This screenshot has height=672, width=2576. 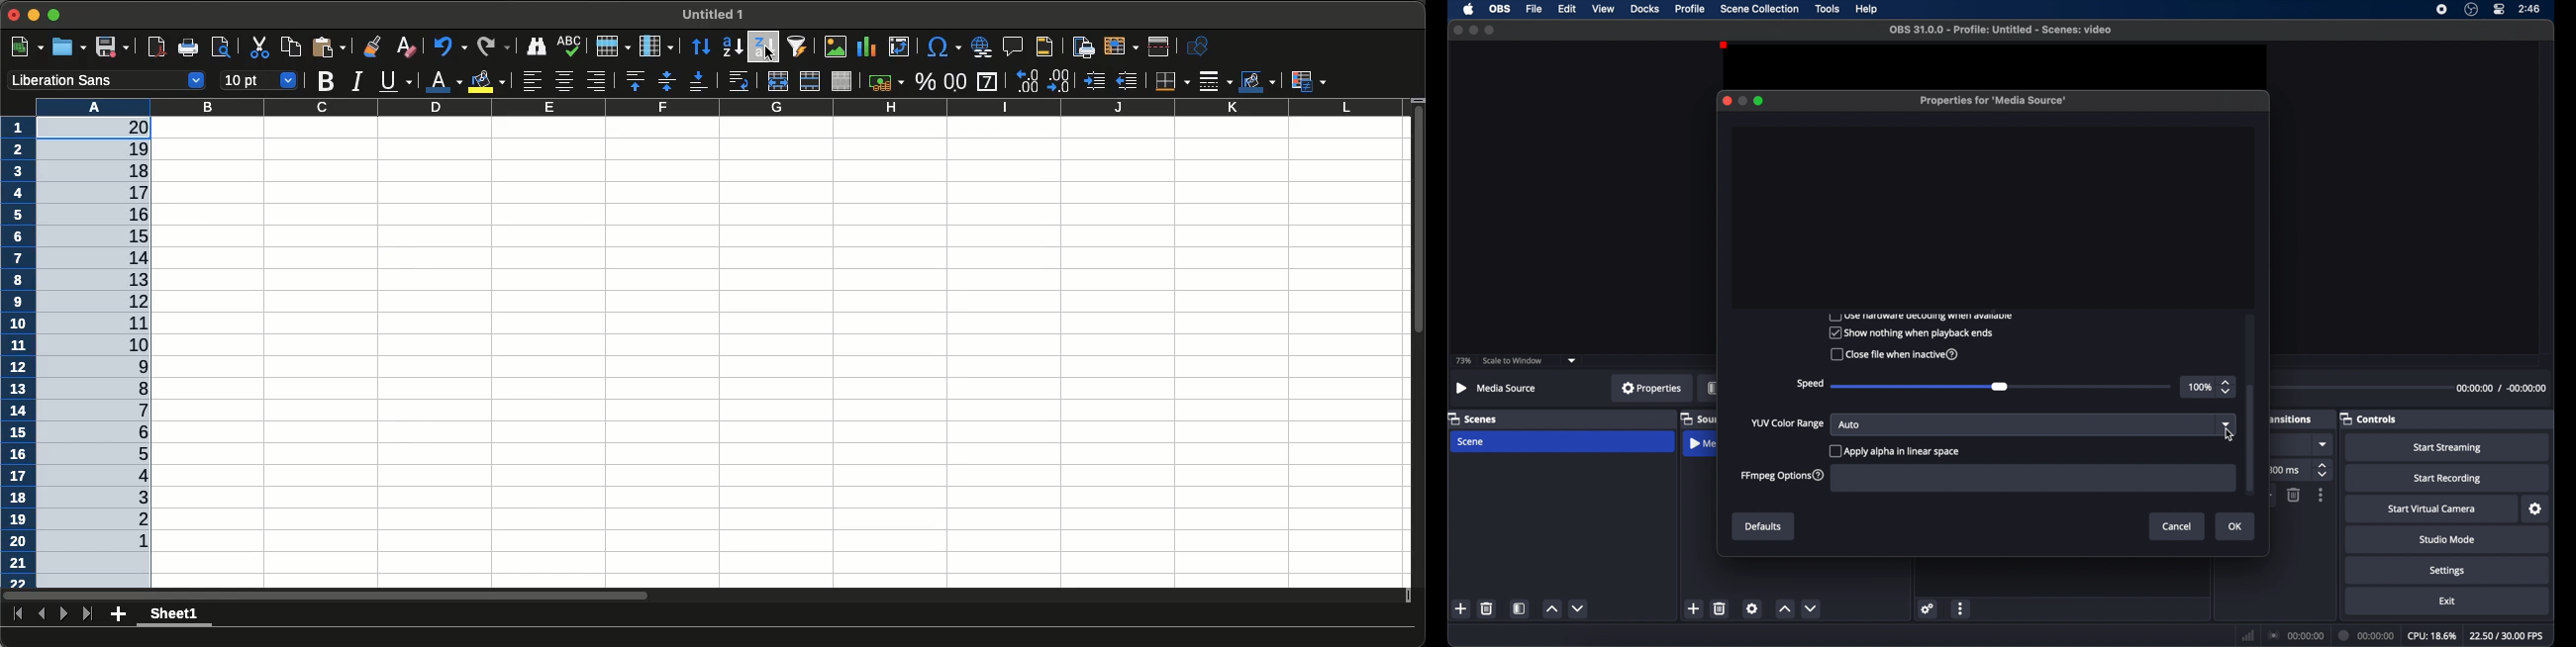 I want to click on file name, so click(x=2001, y=29).